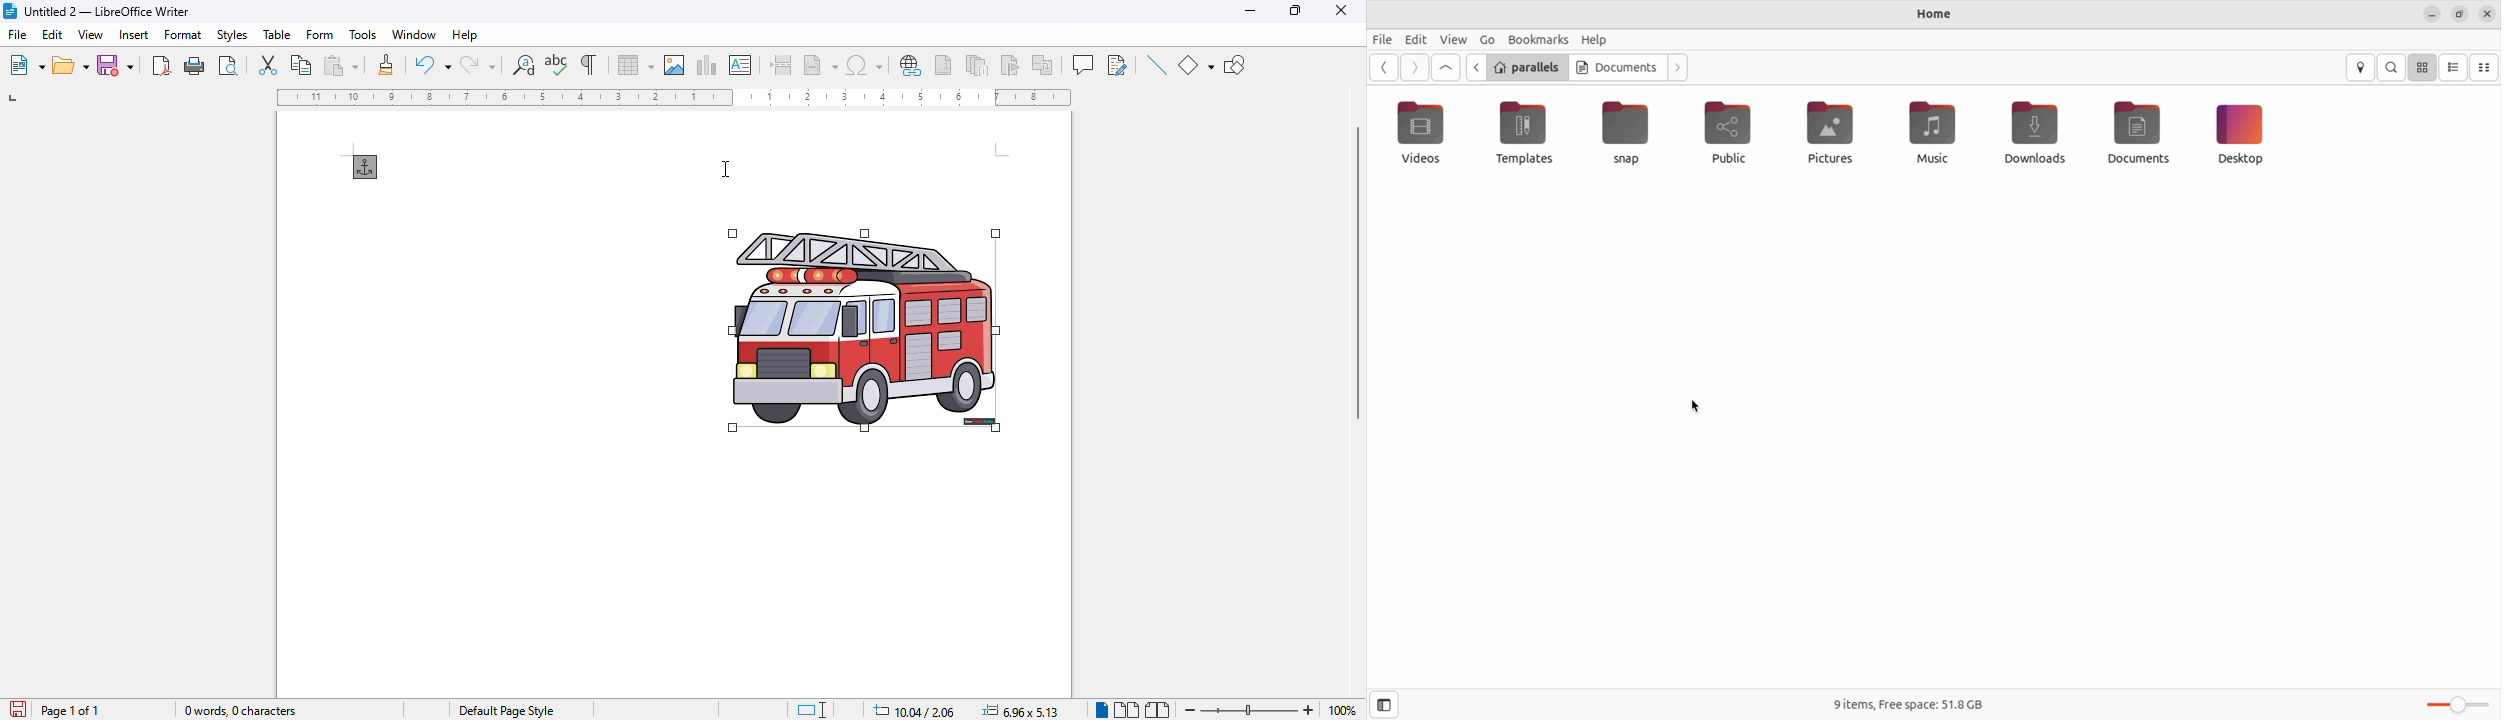 This screenshot has height=728, width=2520. What do you see at coordinates (557, 65) in the screenshot?
I see `spelling` at bounding box center [557, 65].